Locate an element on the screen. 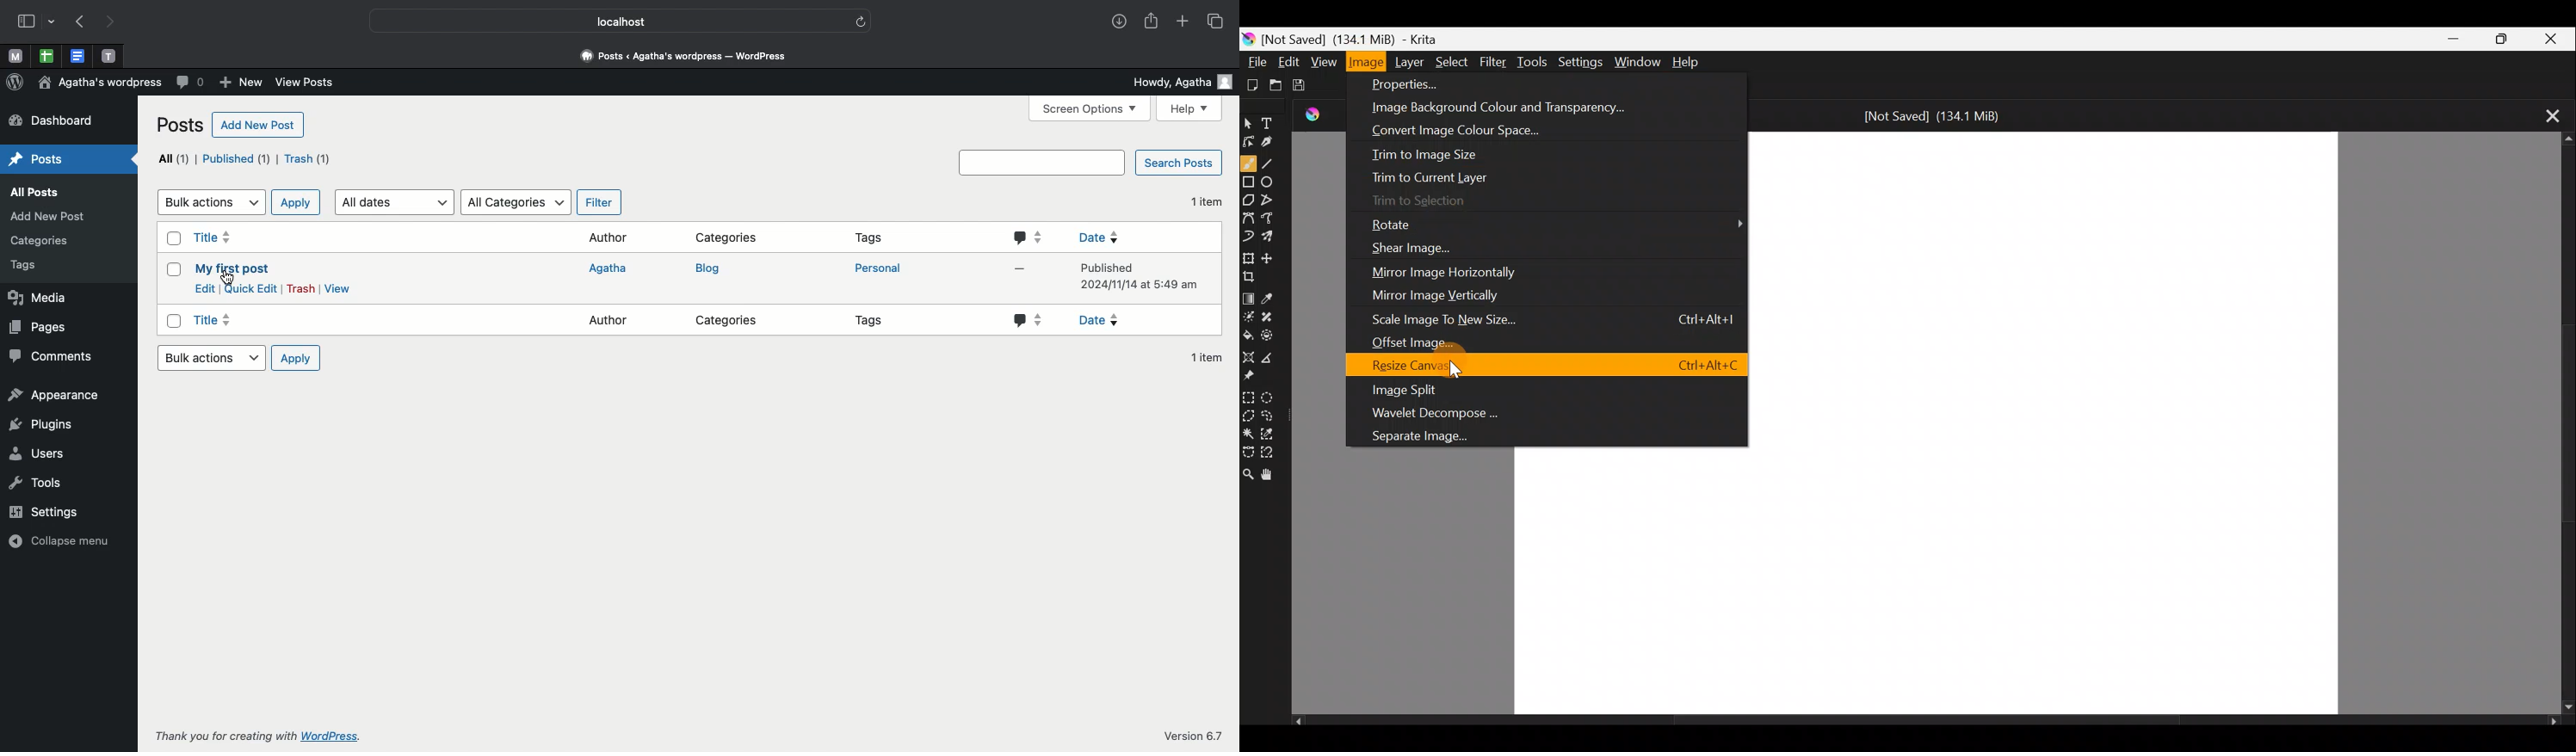  Tabs is located at coordinates (1214, 21).